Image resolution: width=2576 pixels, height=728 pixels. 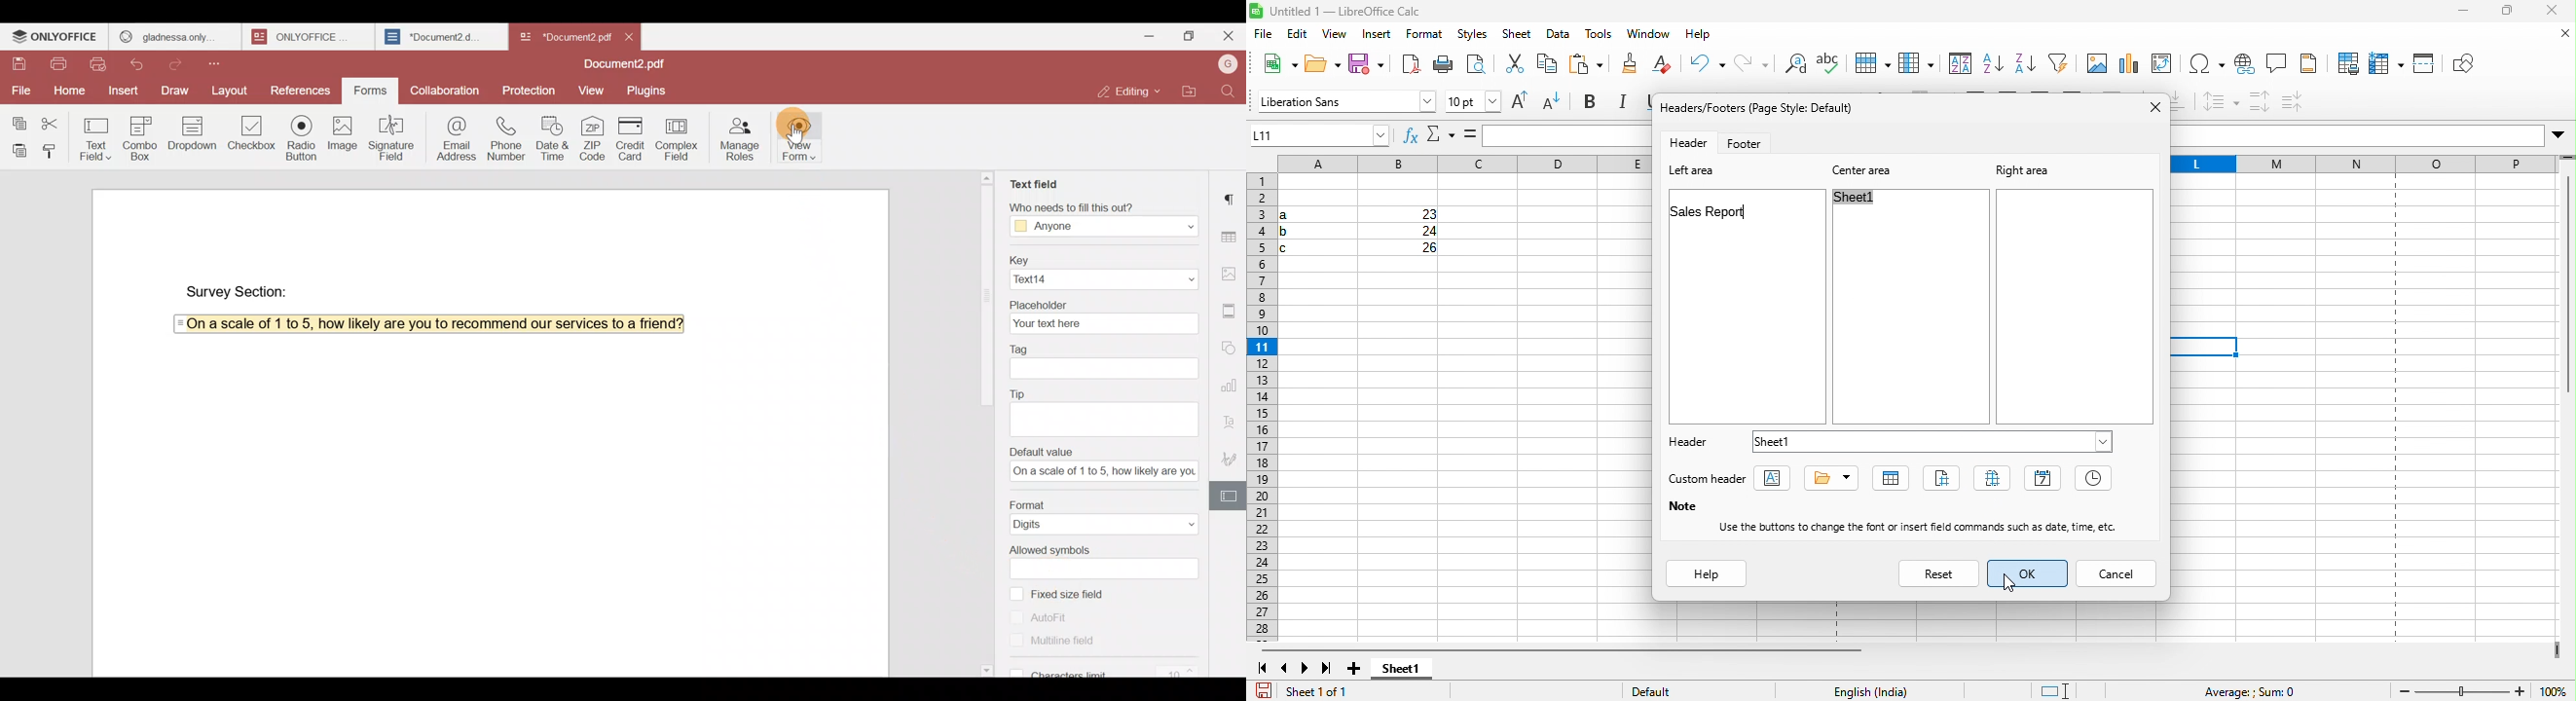 What do you see at coordinates (1227, 64) in the screenshot?
I see `Account name` at bounding box center [1227, 64].